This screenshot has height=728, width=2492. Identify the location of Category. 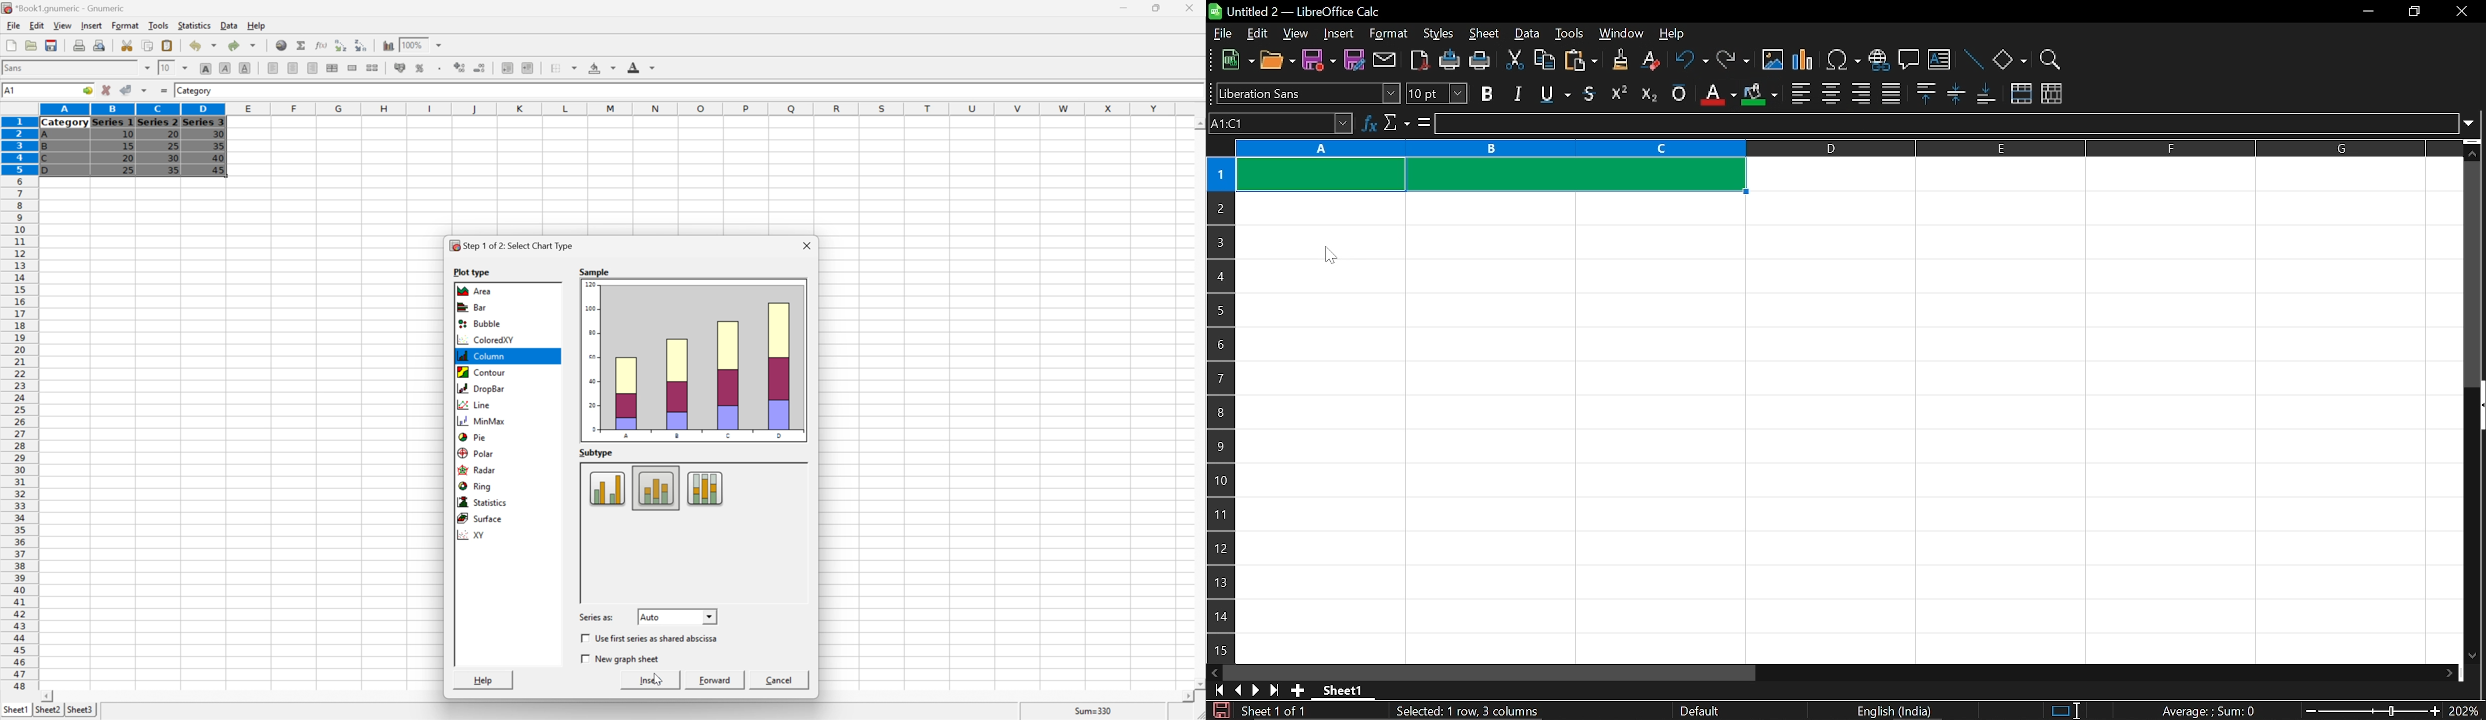
(65, 123).